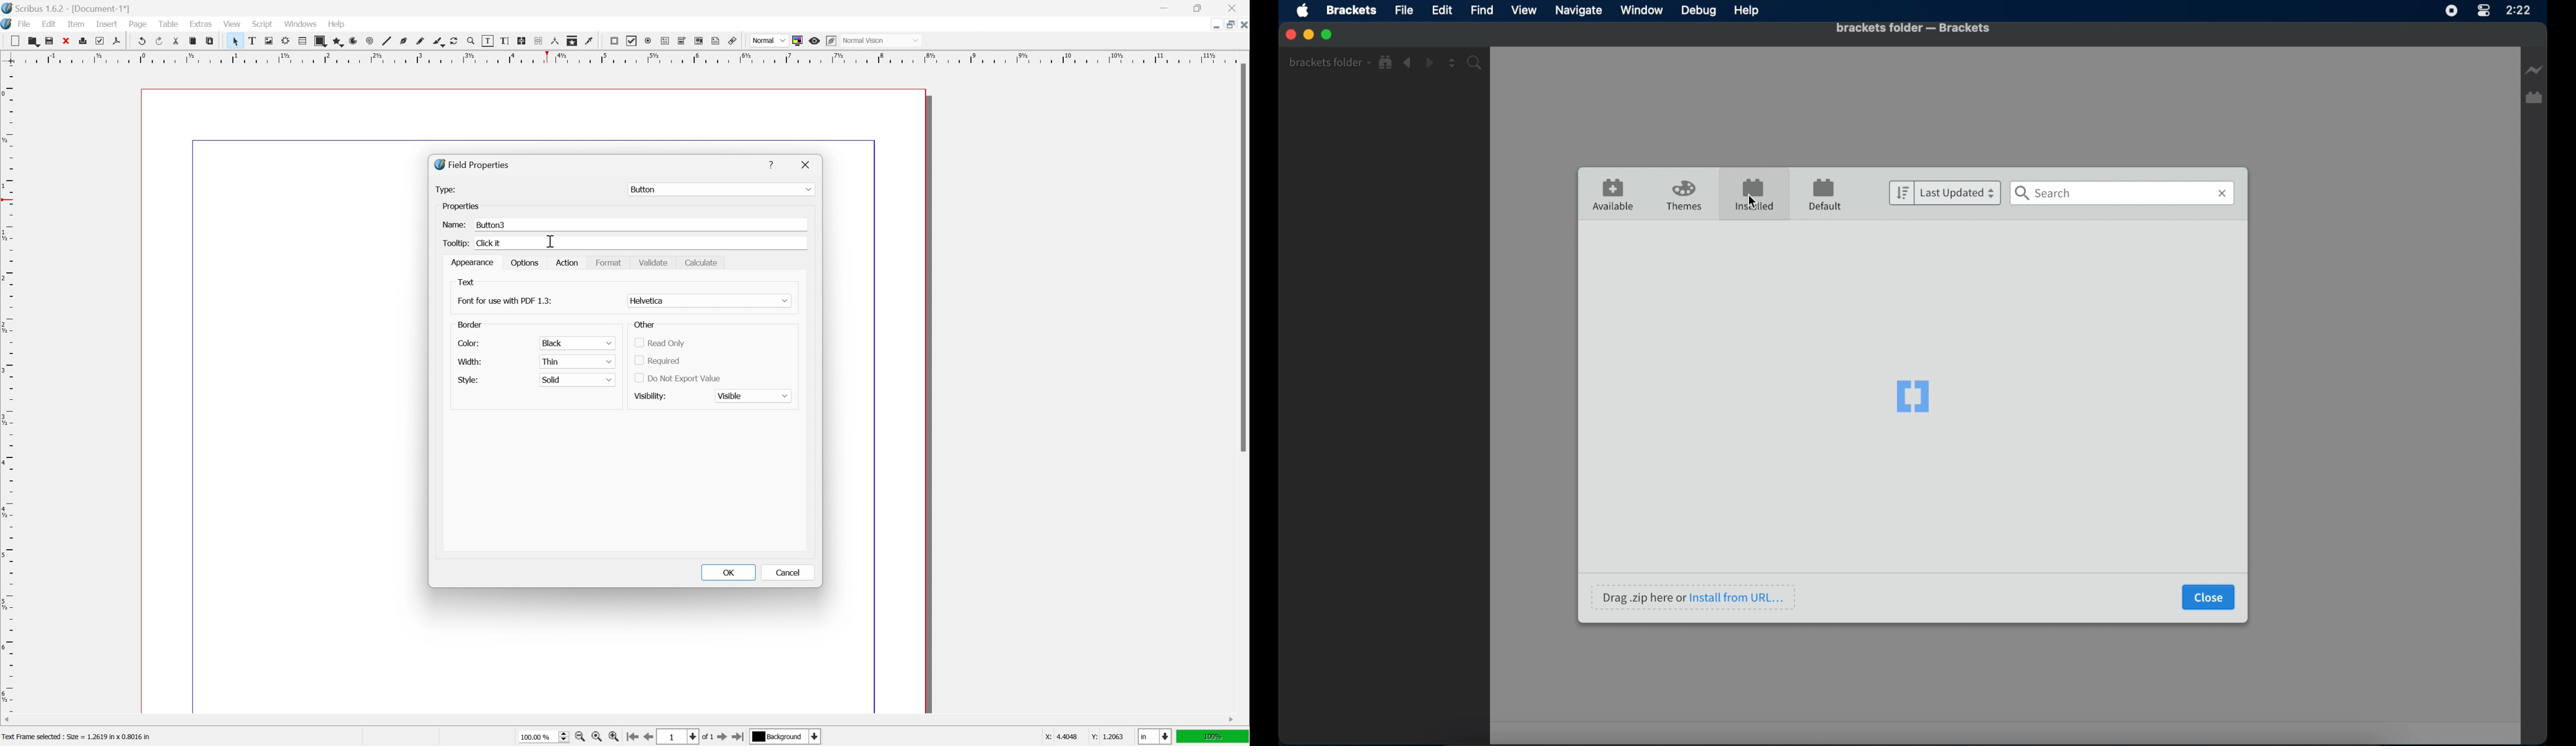 Image resolution: width=2576 pixels, height=756 pixels. What do you see at coordinates (1289, 35) in the screenshot?
I see `close` at bounding box center [1289, 35].